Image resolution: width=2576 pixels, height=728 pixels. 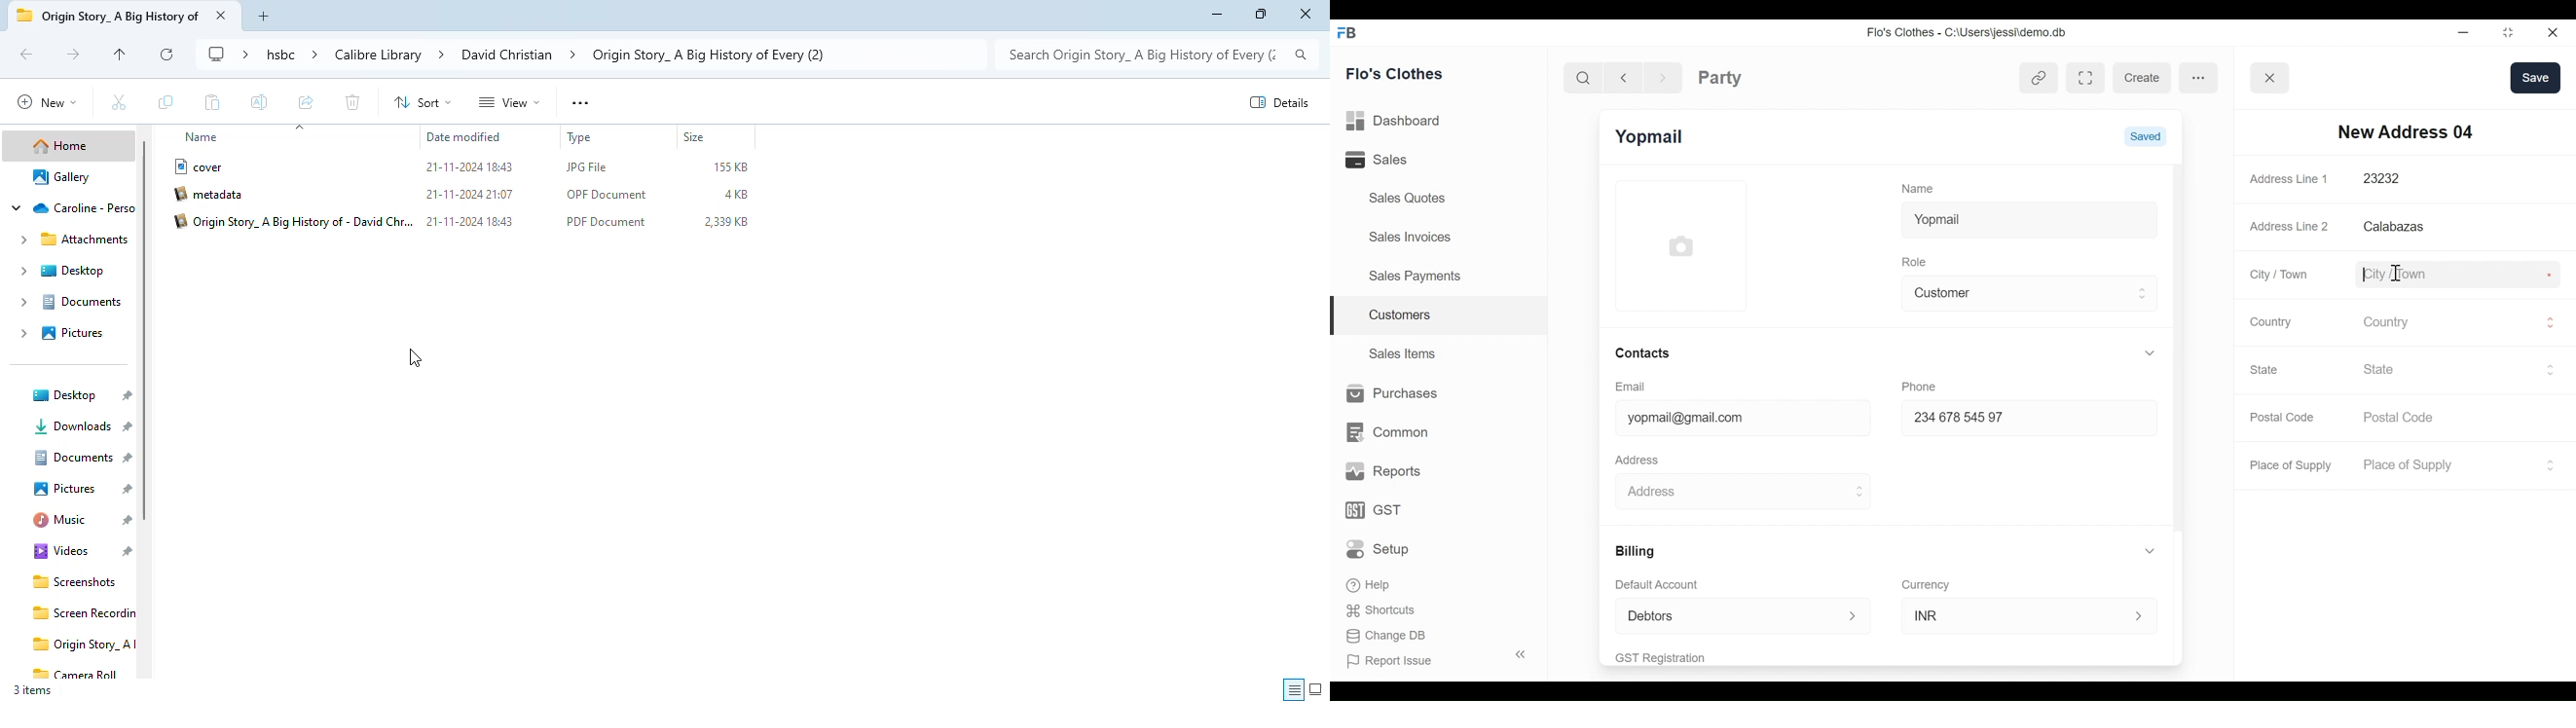 I want to click on Sales Quotes, so click(x=1408, y=198).